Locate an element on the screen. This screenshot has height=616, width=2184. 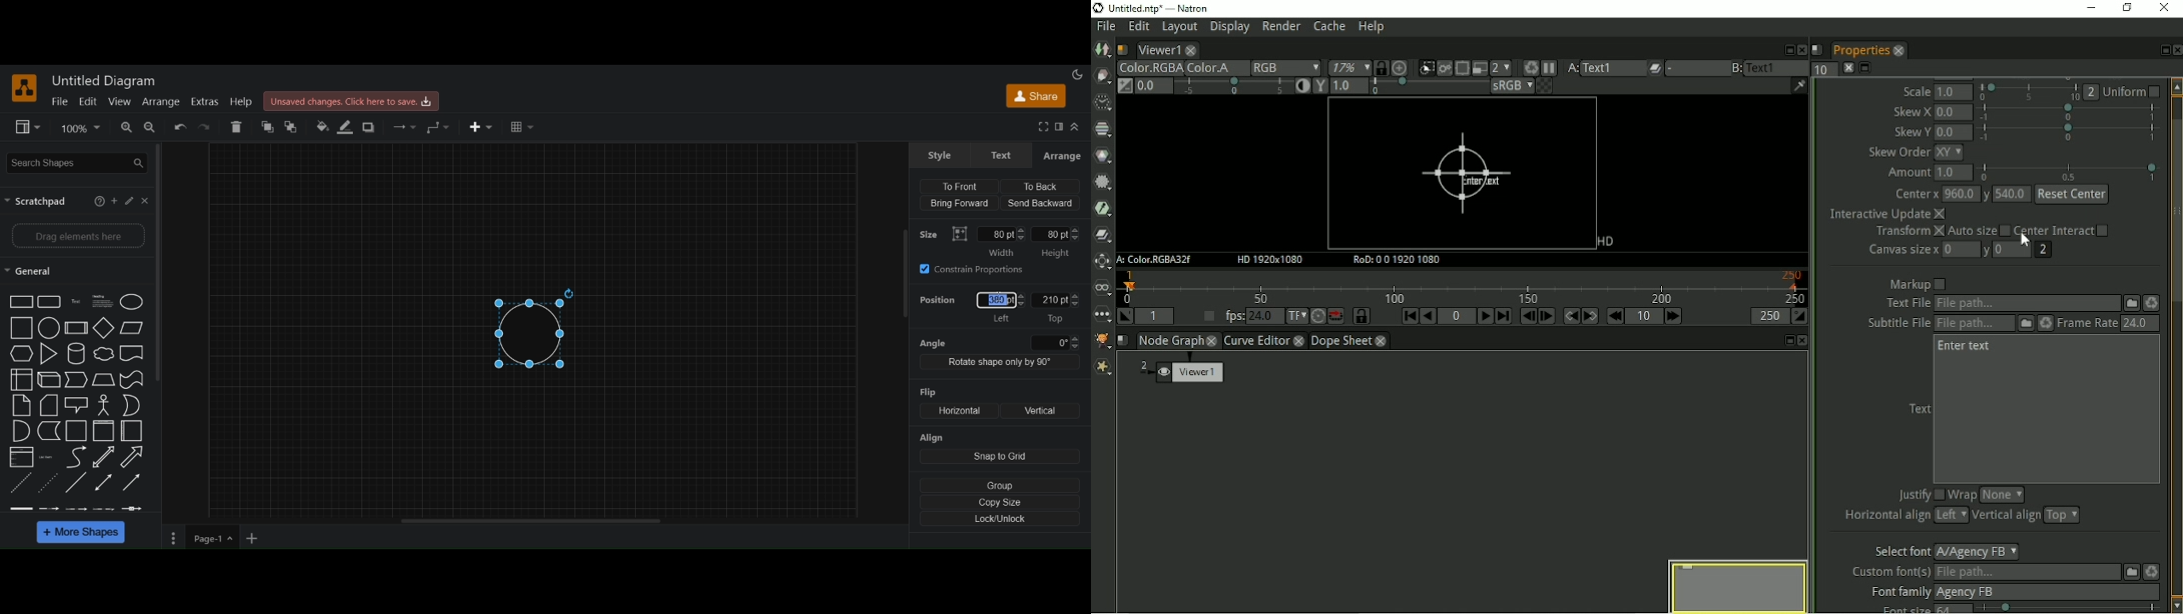
arrow is located at coordinates (77, 379).